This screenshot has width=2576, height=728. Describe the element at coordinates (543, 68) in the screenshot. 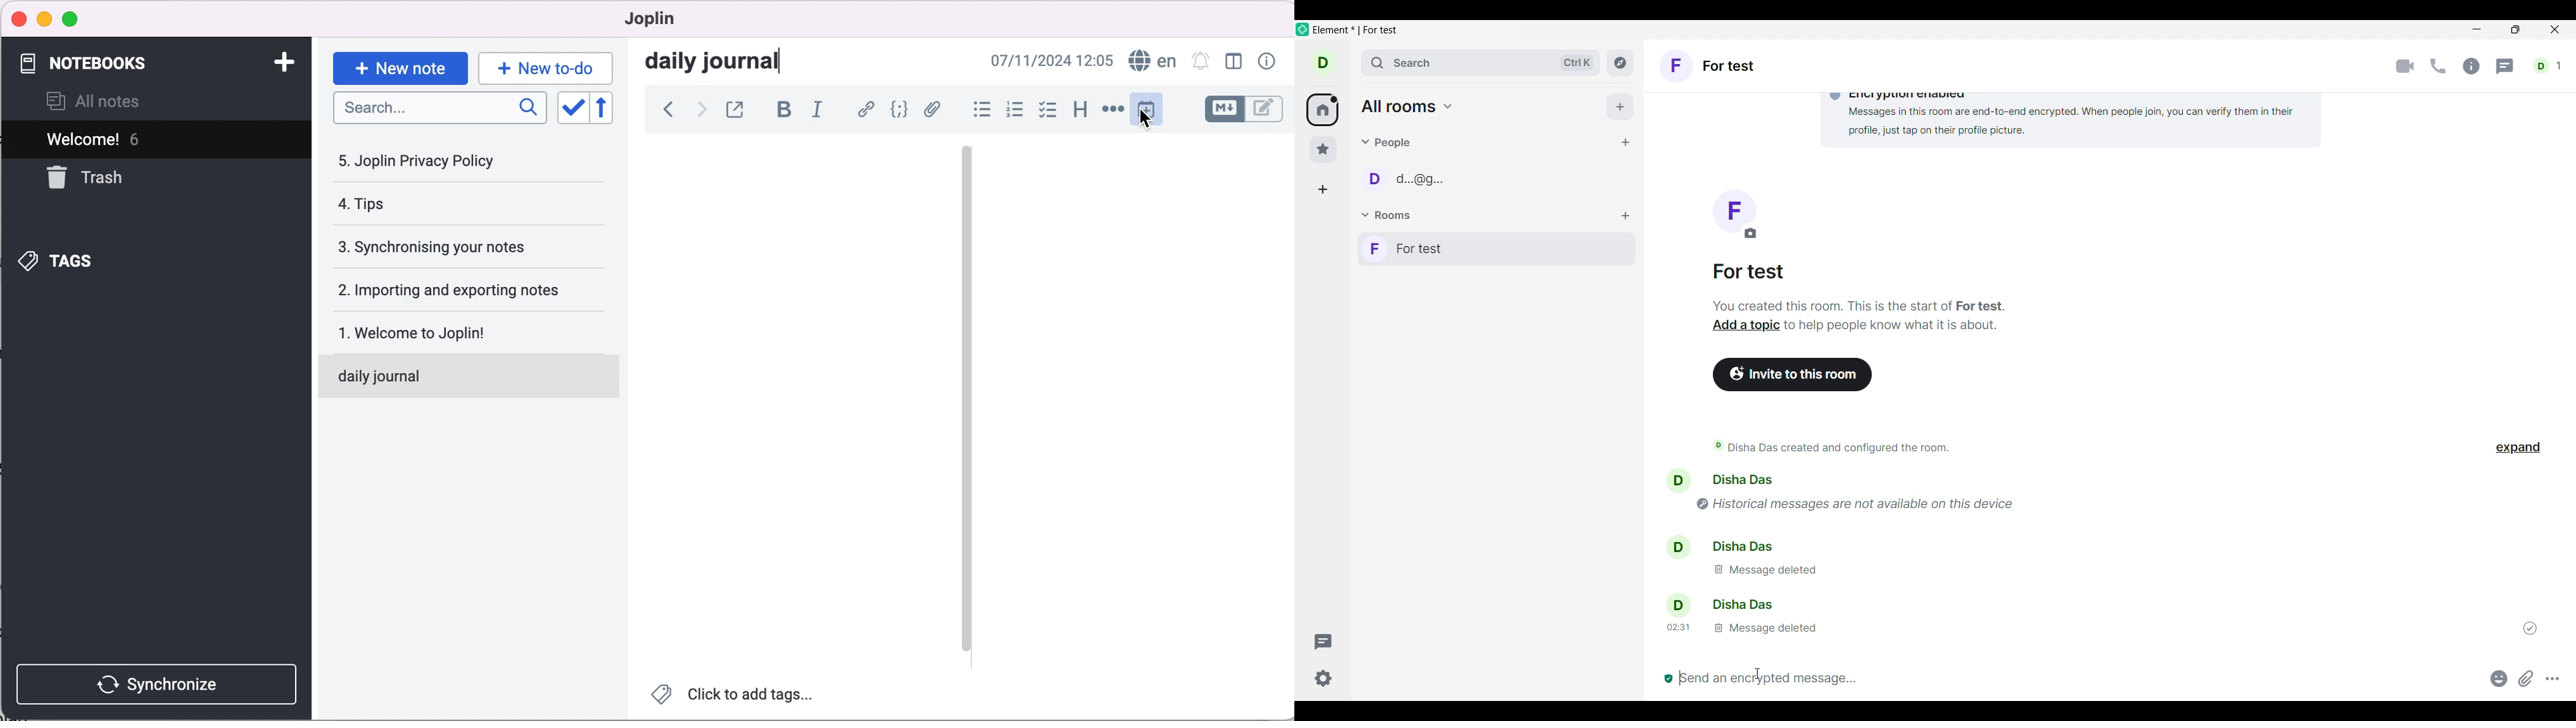

I see `new to-do` at that location.